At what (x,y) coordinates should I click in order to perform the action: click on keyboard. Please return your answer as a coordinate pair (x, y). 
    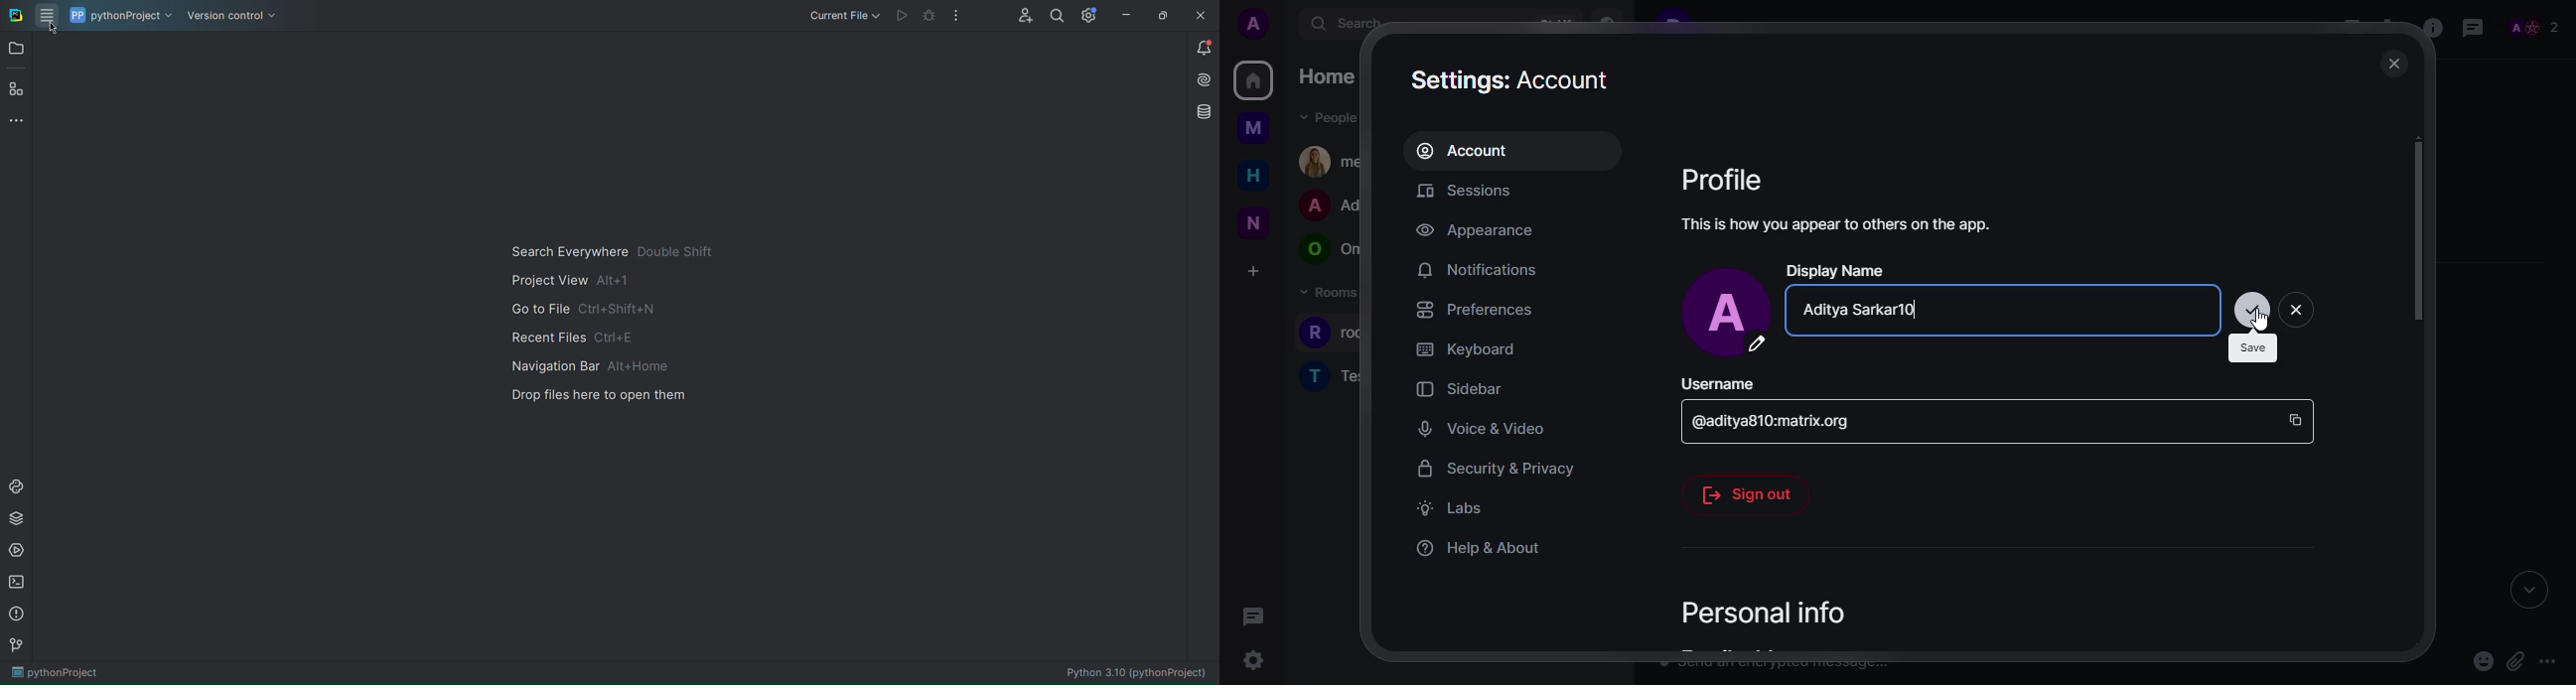
    Looking at the image, I should click on (1466, 347).